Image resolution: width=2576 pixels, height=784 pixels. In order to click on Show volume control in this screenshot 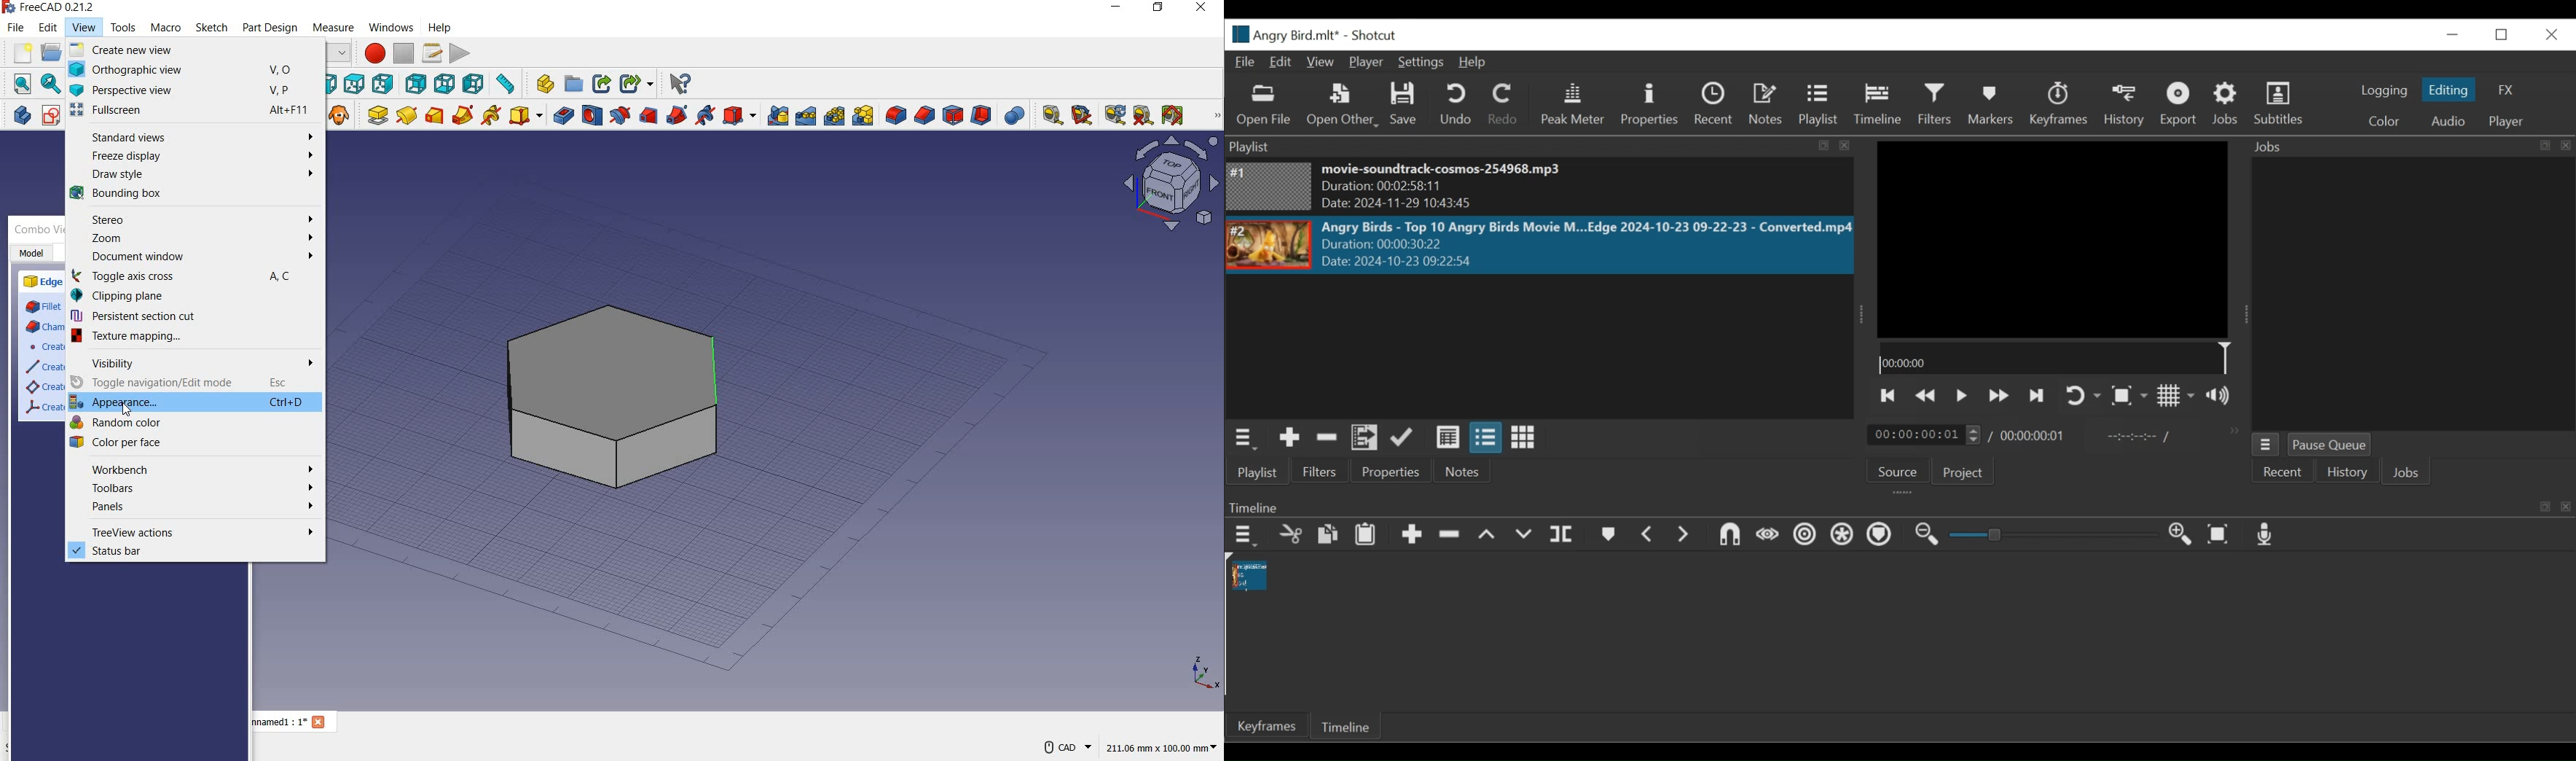, I will do `click(2222, 397)`.